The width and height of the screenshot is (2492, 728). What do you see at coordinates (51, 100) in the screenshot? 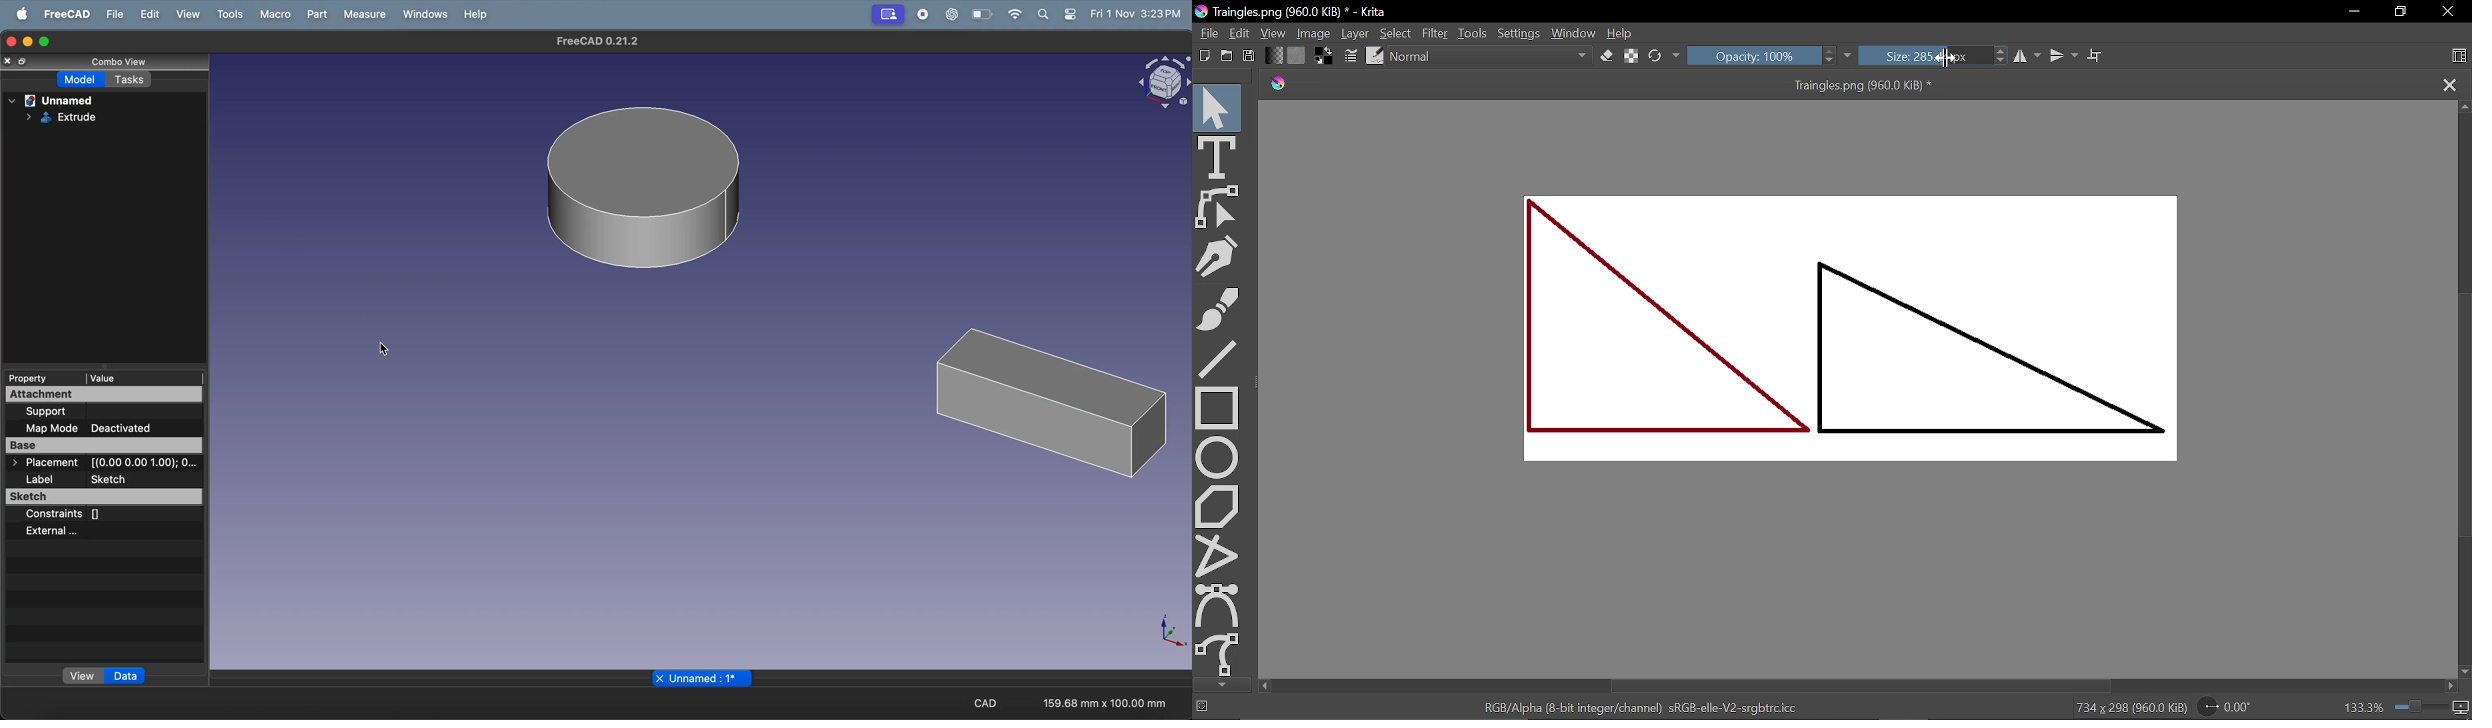
I see `Unnamed` at bounding box center [51, 100].